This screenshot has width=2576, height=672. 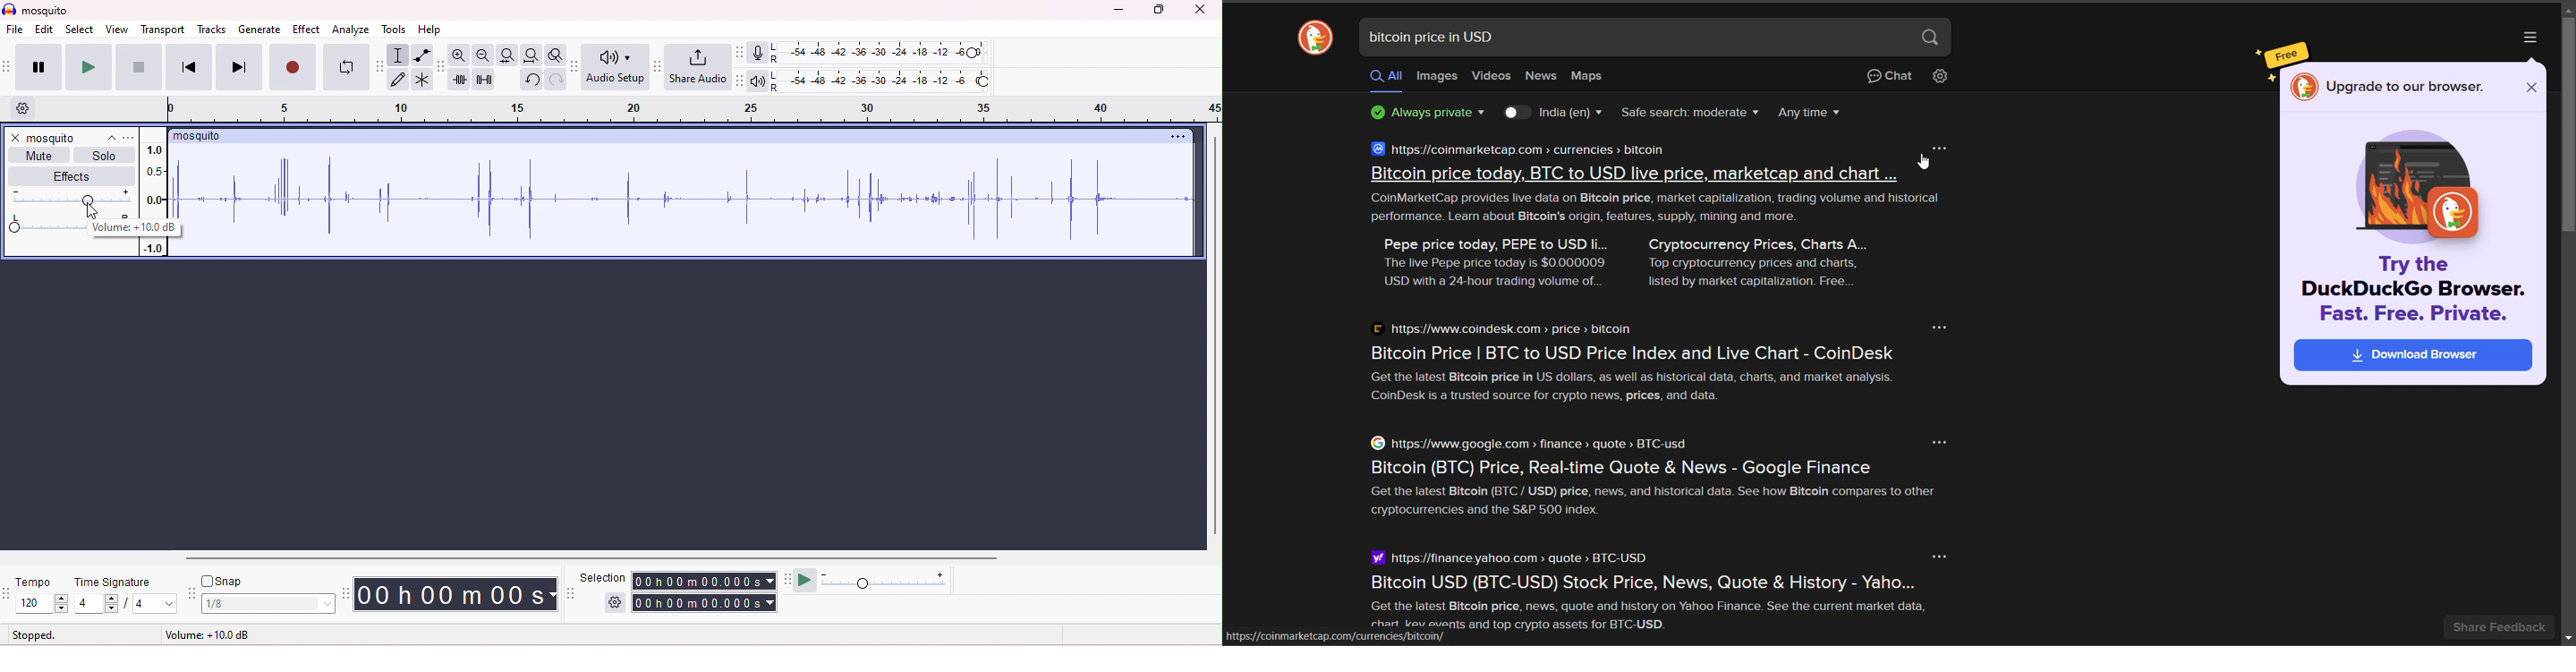 What do you see at coordinates (192, 593) in the screenshot?
I see `snap tool bar` at bounding box center [192, 593].